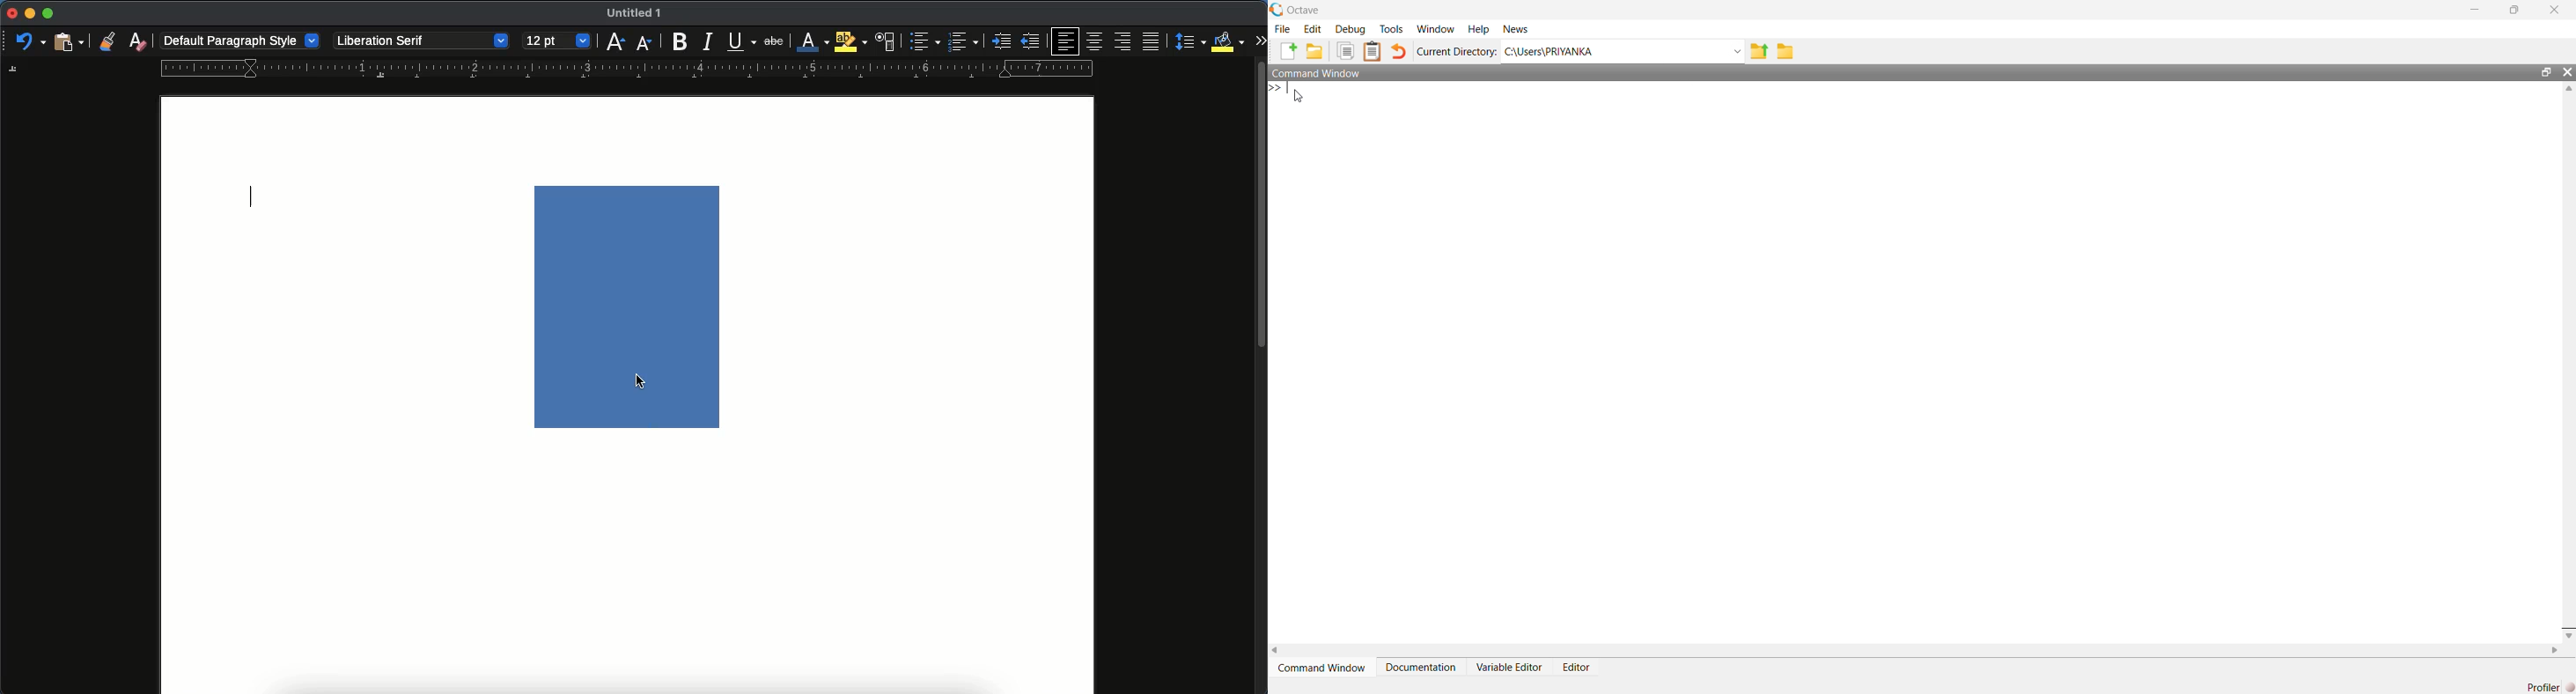  I want to click on paste, so click(70, 41).